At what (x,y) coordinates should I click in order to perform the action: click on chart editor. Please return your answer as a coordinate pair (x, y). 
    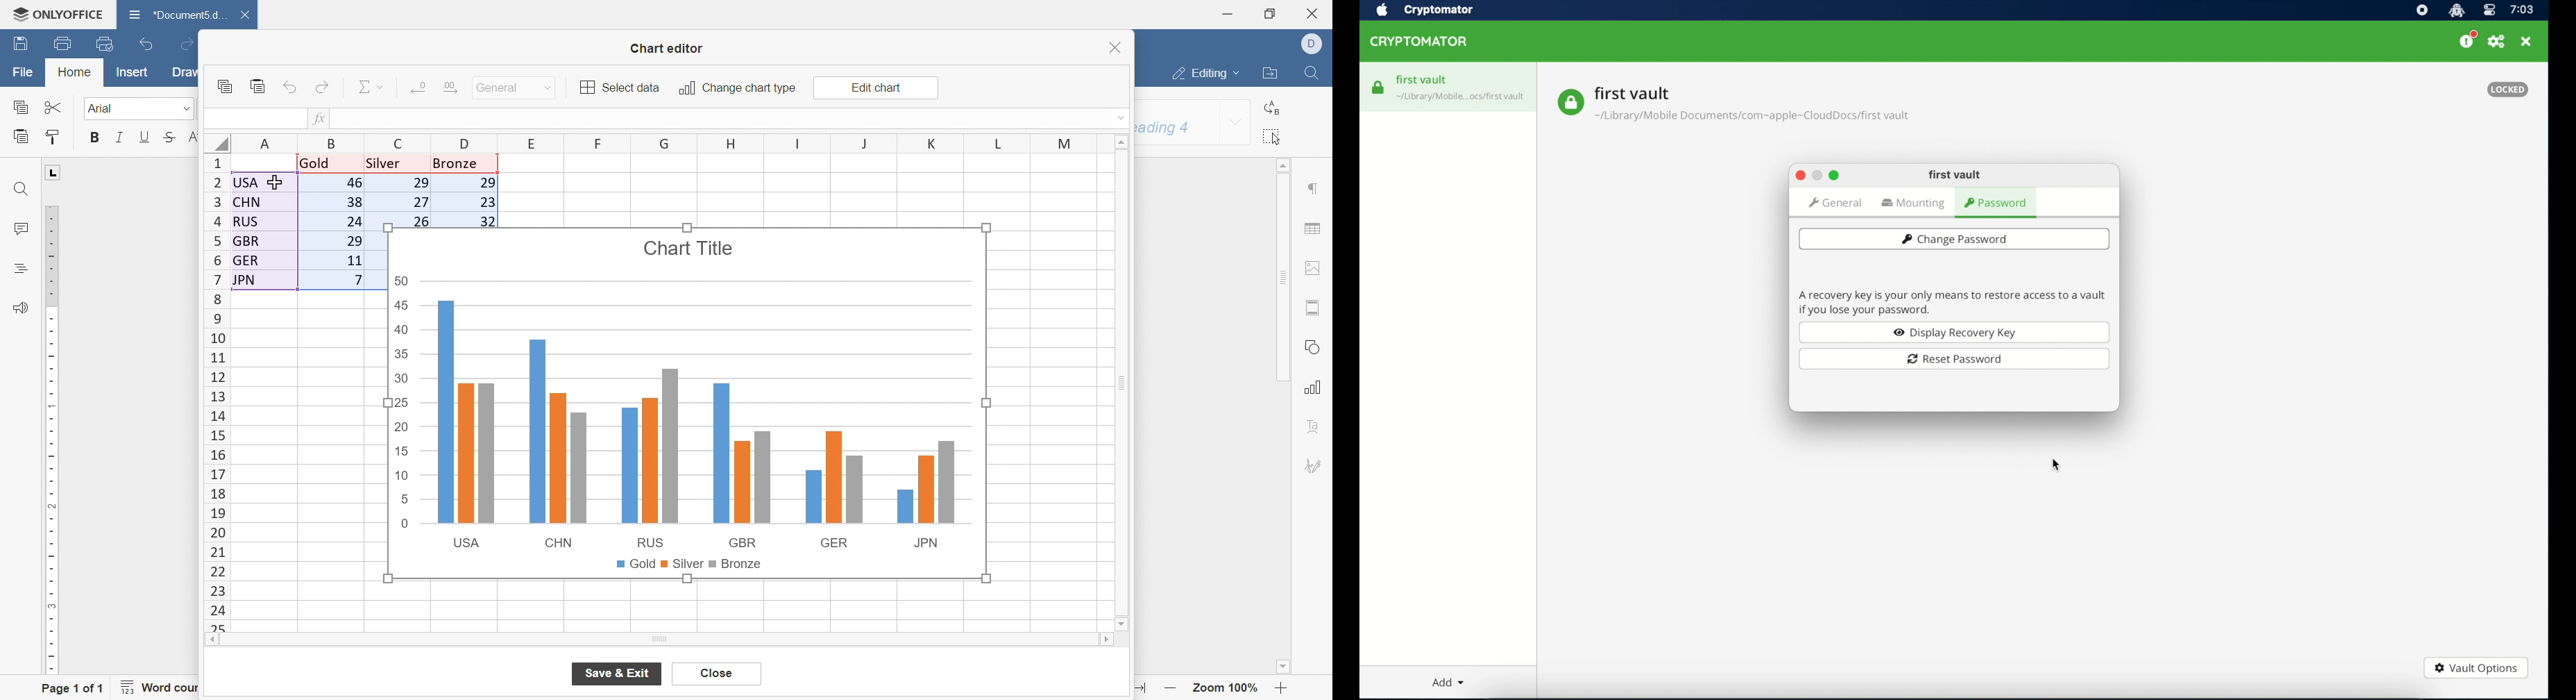
    Looking at the image, I should click on (667, 49).